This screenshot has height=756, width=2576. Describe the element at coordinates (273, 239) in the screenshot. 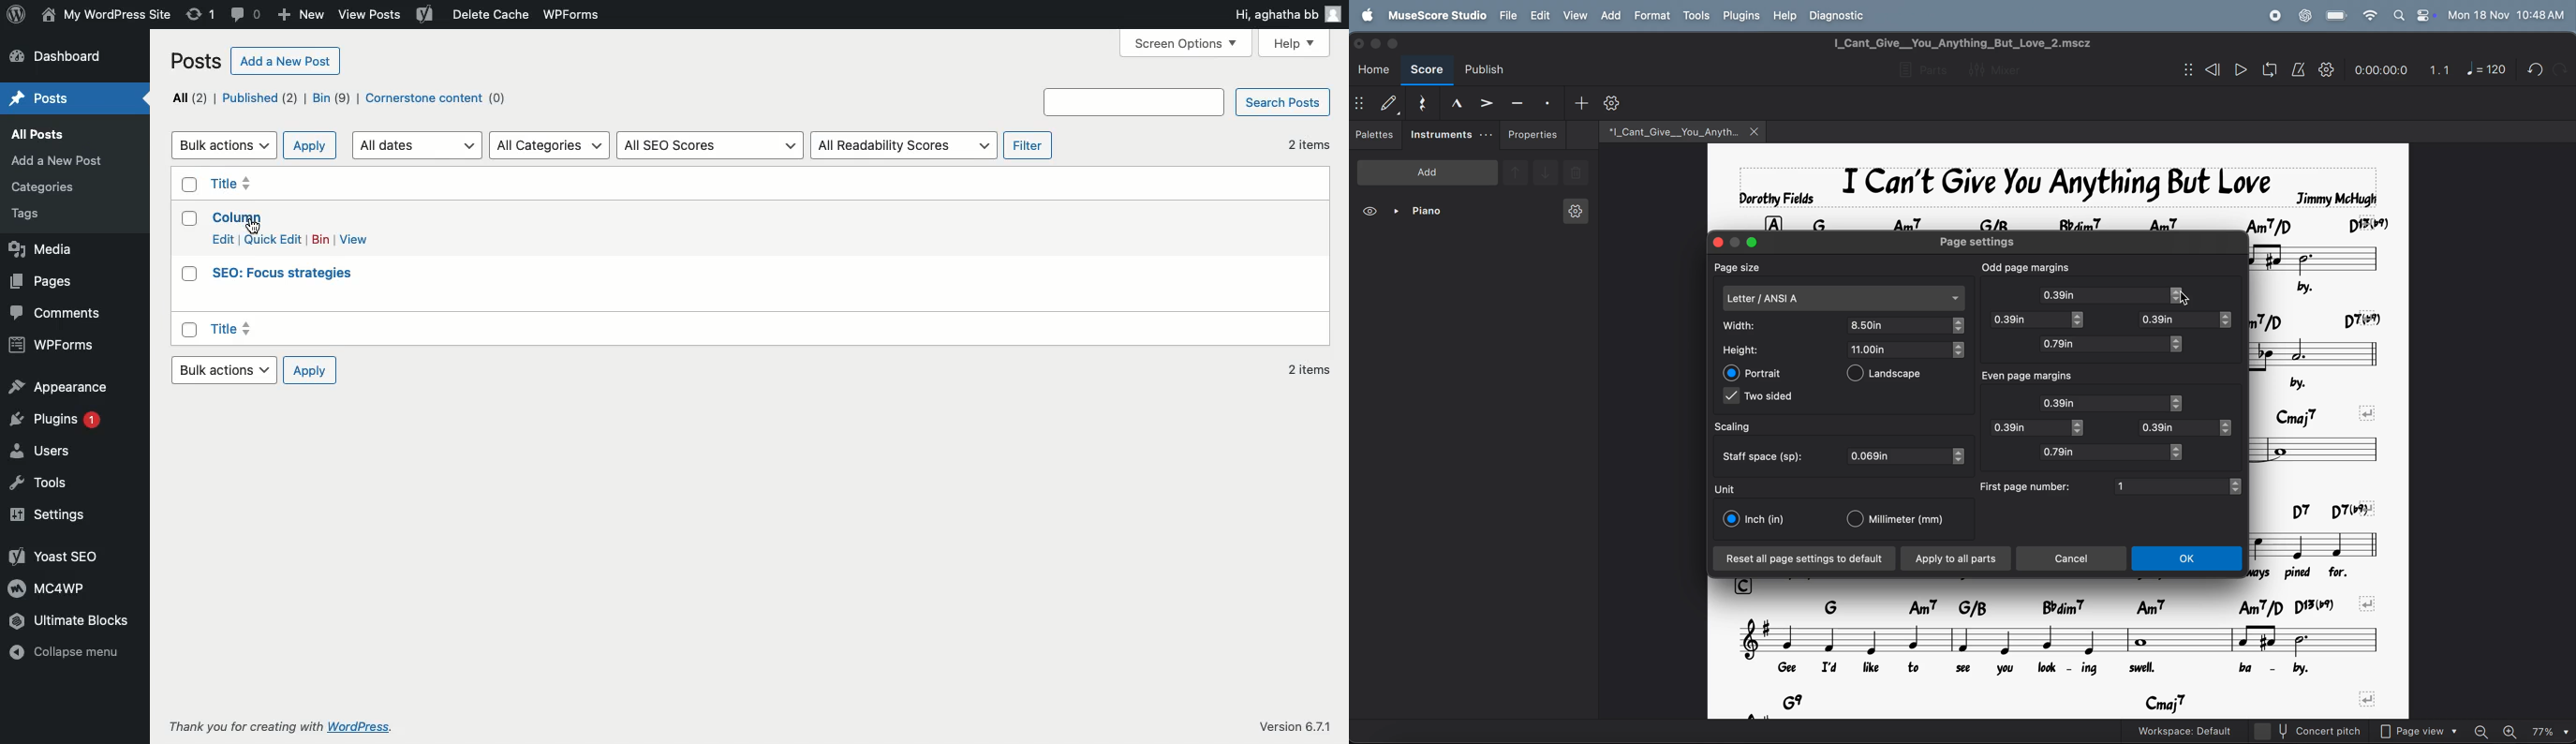

I see `Quick edit` at that location.